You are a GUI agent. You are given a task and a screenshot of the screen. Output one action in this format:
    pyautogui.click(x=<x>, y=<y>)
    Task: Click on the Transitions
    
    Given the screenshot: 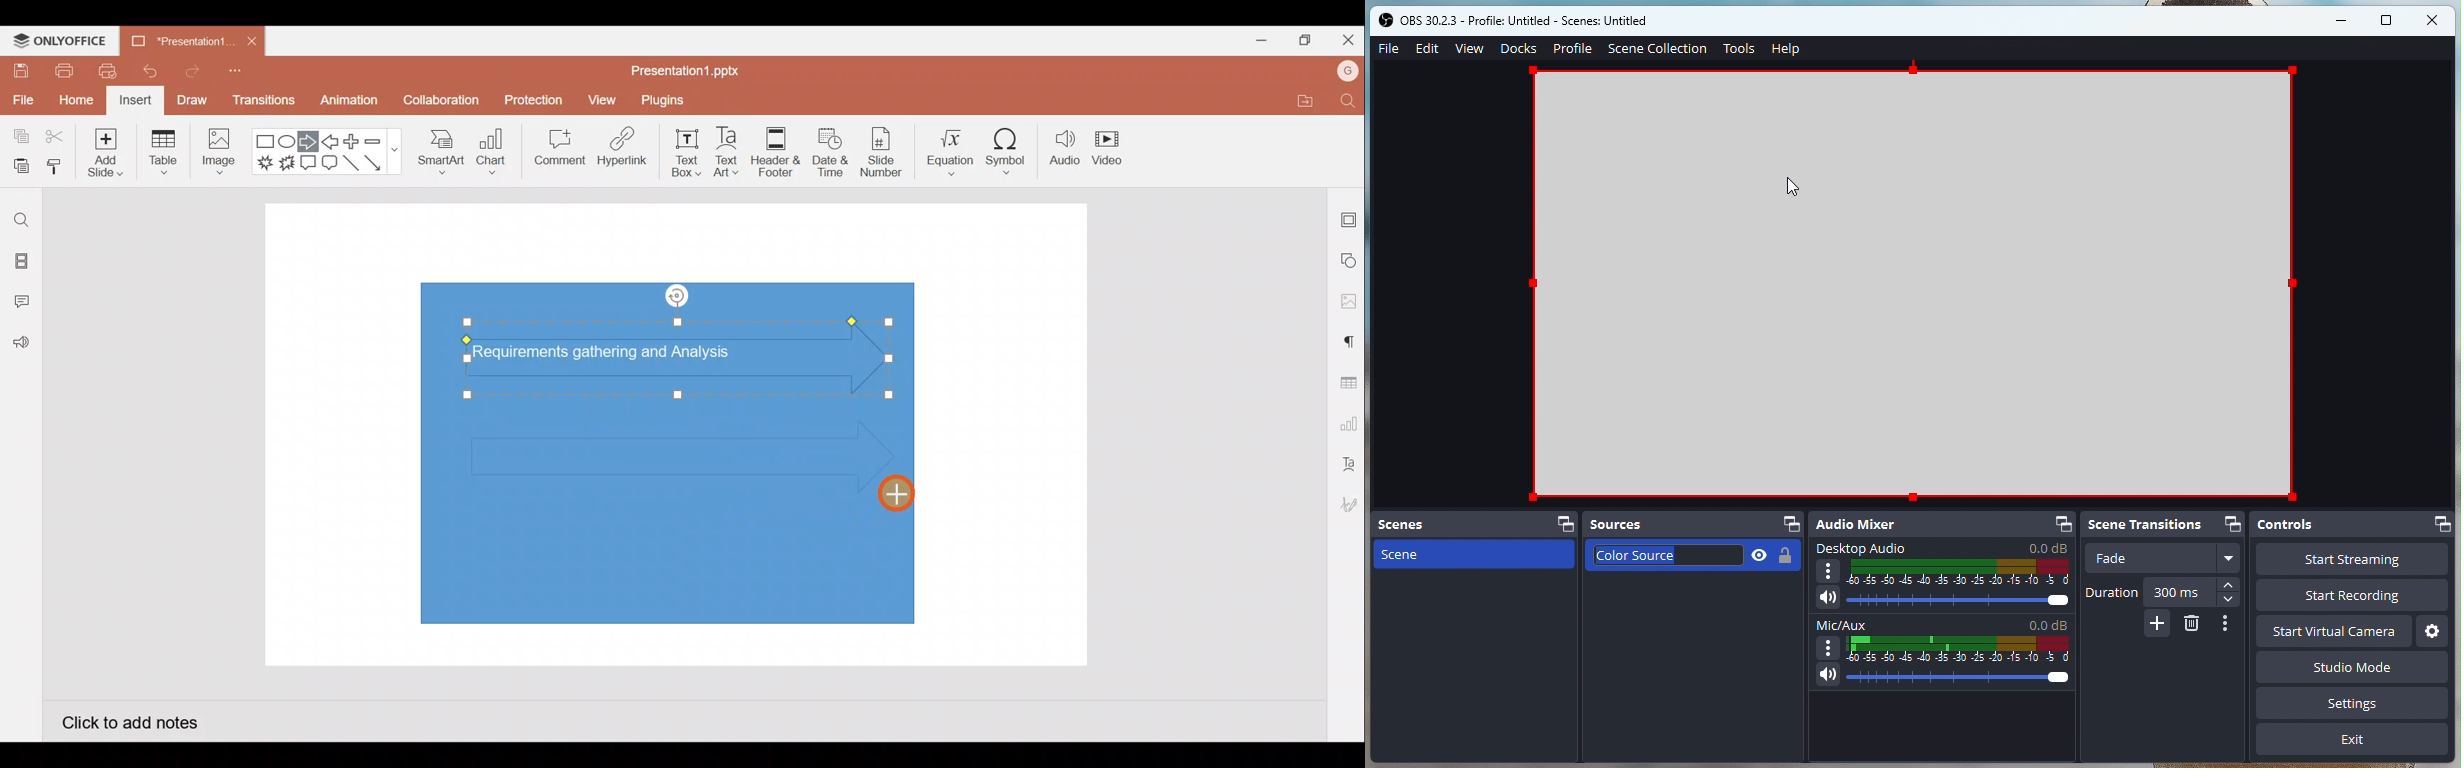 What is the action you would take?
    pyautogui.click(x=265, y=104)
    